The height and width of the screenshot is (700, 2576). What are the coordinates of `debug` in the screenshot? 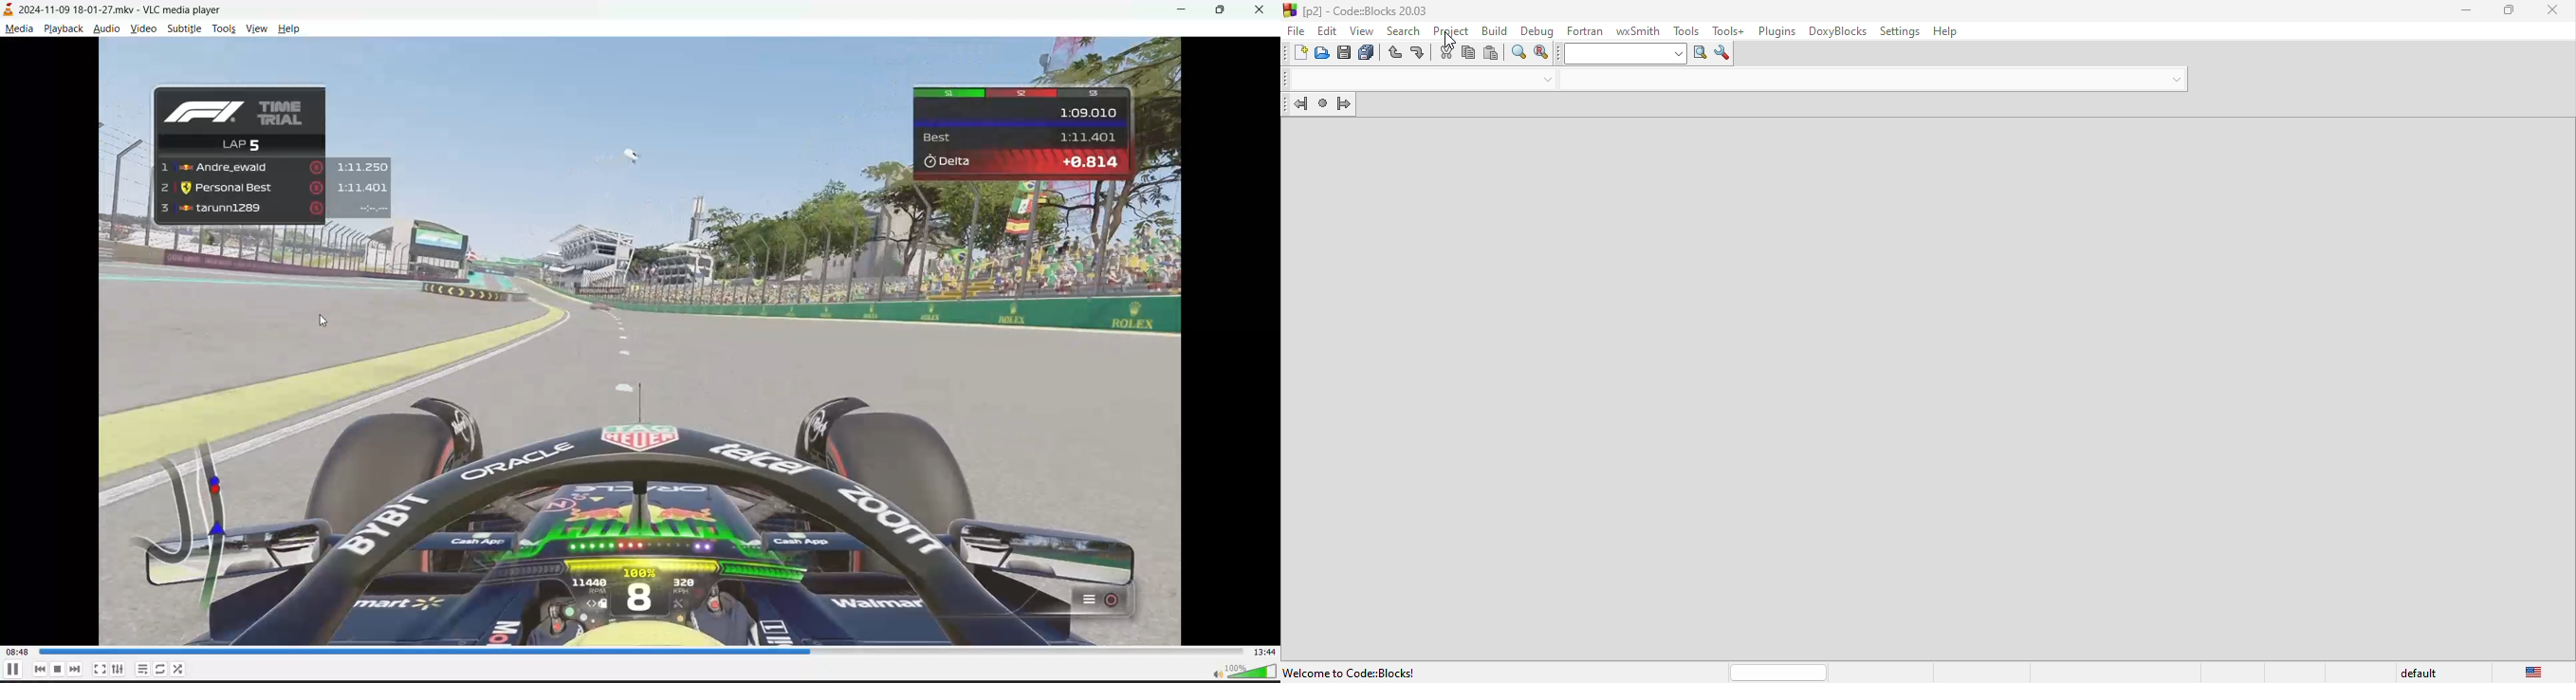 It's located at (1536, 28).